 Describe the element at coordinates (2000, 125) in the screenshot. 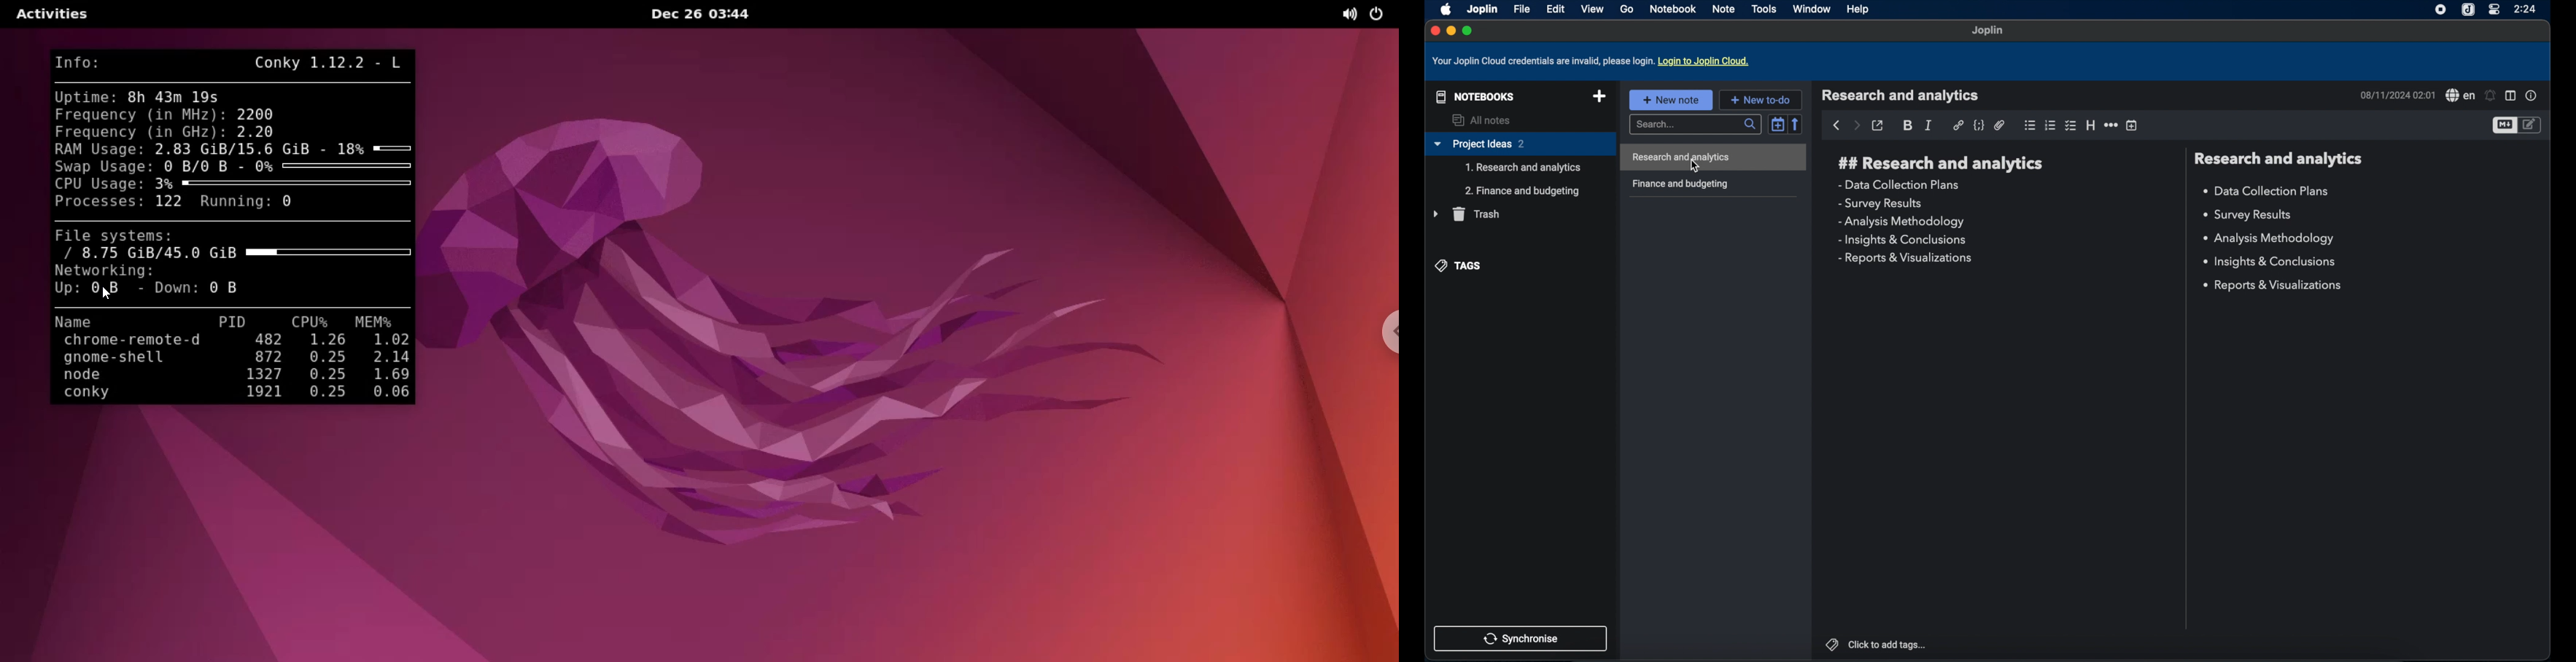

I see `attach file` at that location.